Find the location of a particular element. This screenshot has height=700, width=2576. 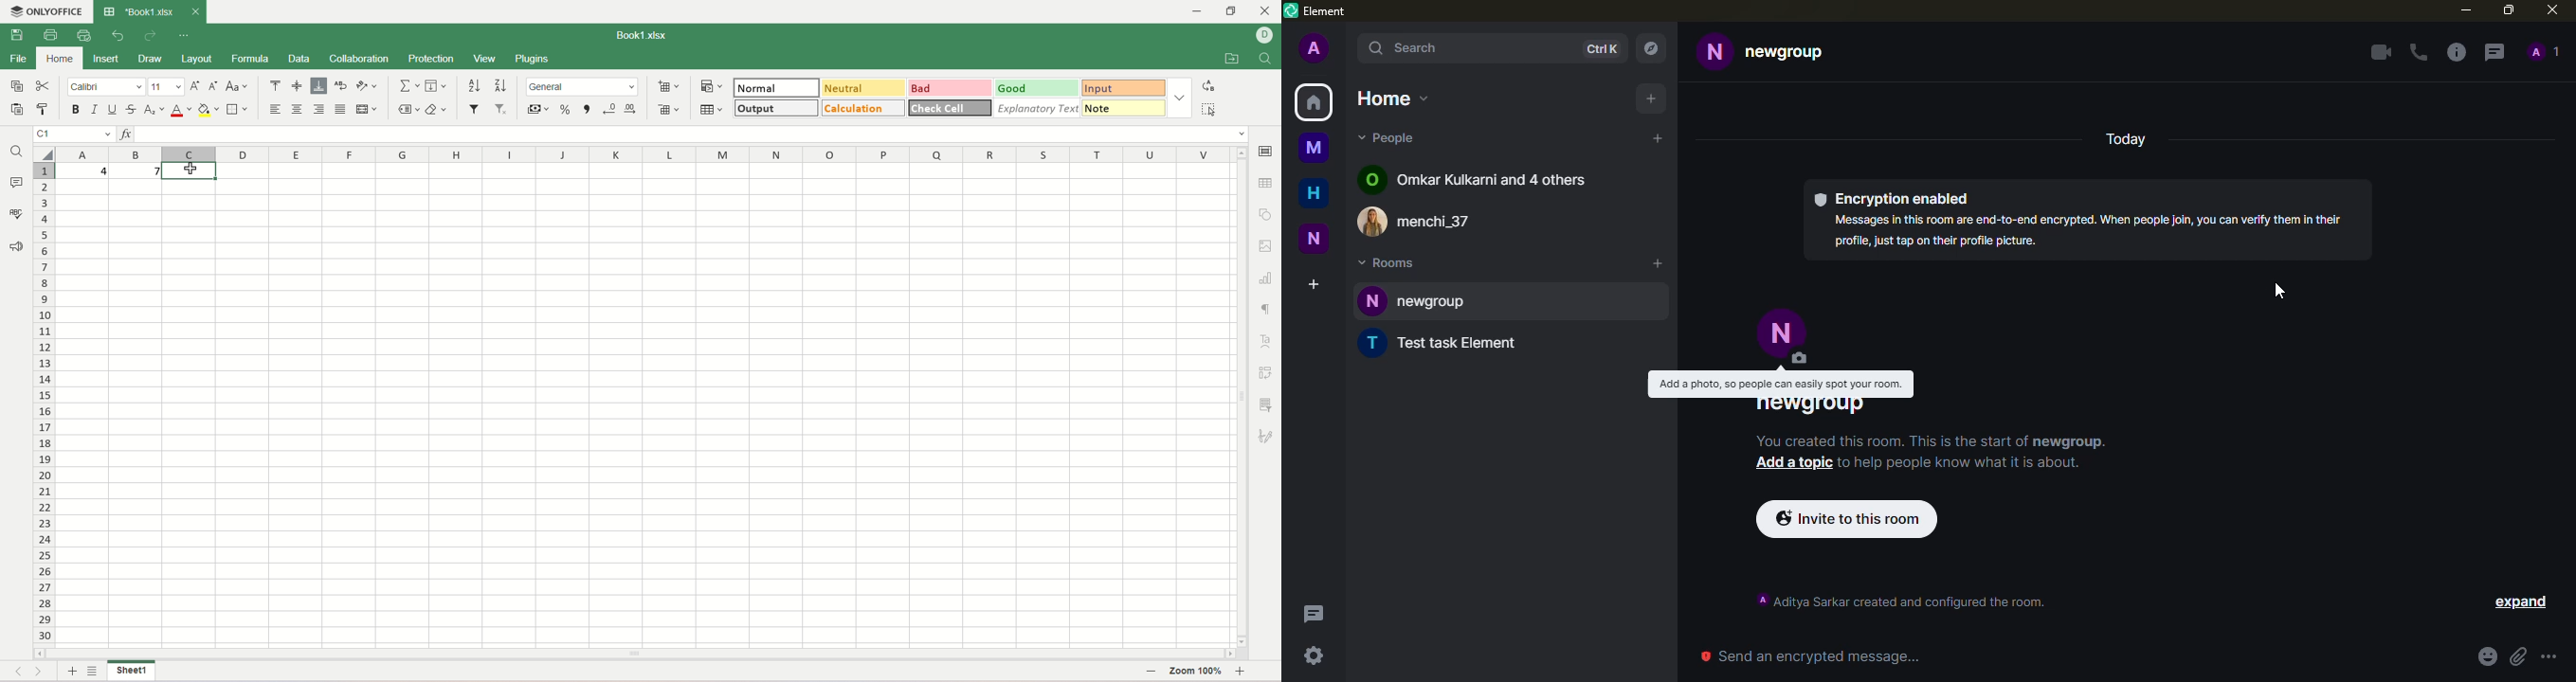

text art settings is located at coordinates (1265, 342).